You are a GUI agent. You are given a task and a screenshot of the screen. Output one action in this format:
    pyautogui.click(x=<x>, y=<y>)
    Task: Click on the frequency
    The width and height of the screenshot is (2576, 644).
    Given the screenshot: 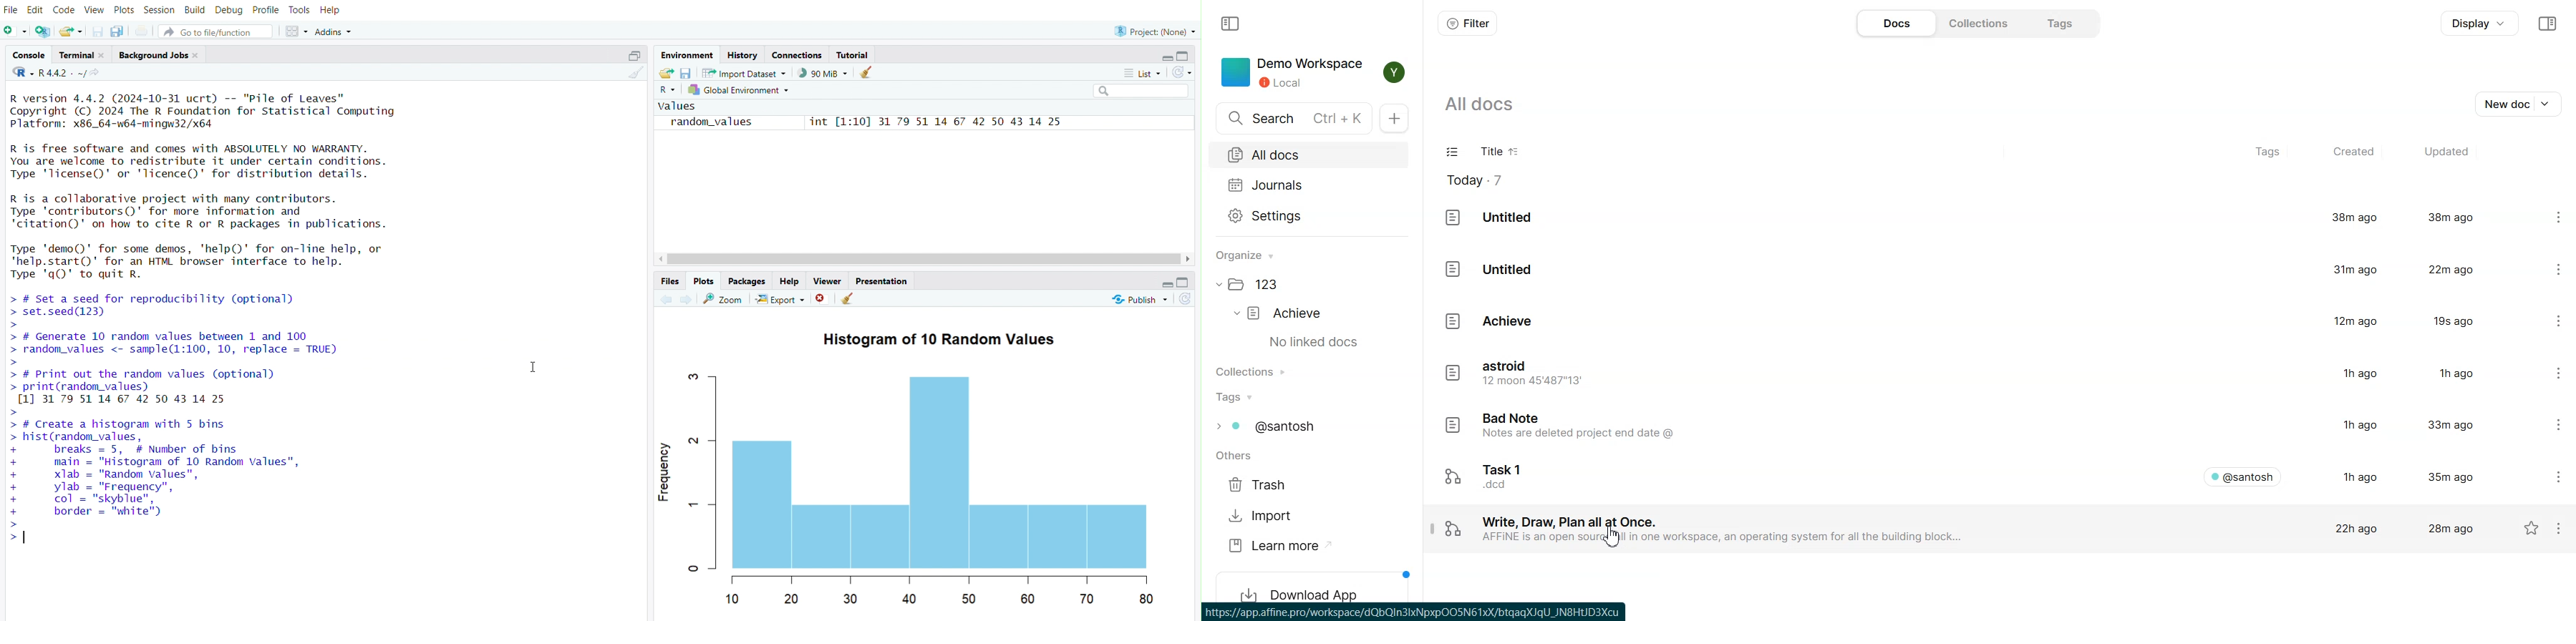 What is the action you would take?
    pyautogui.click(x=667, y=470)
    